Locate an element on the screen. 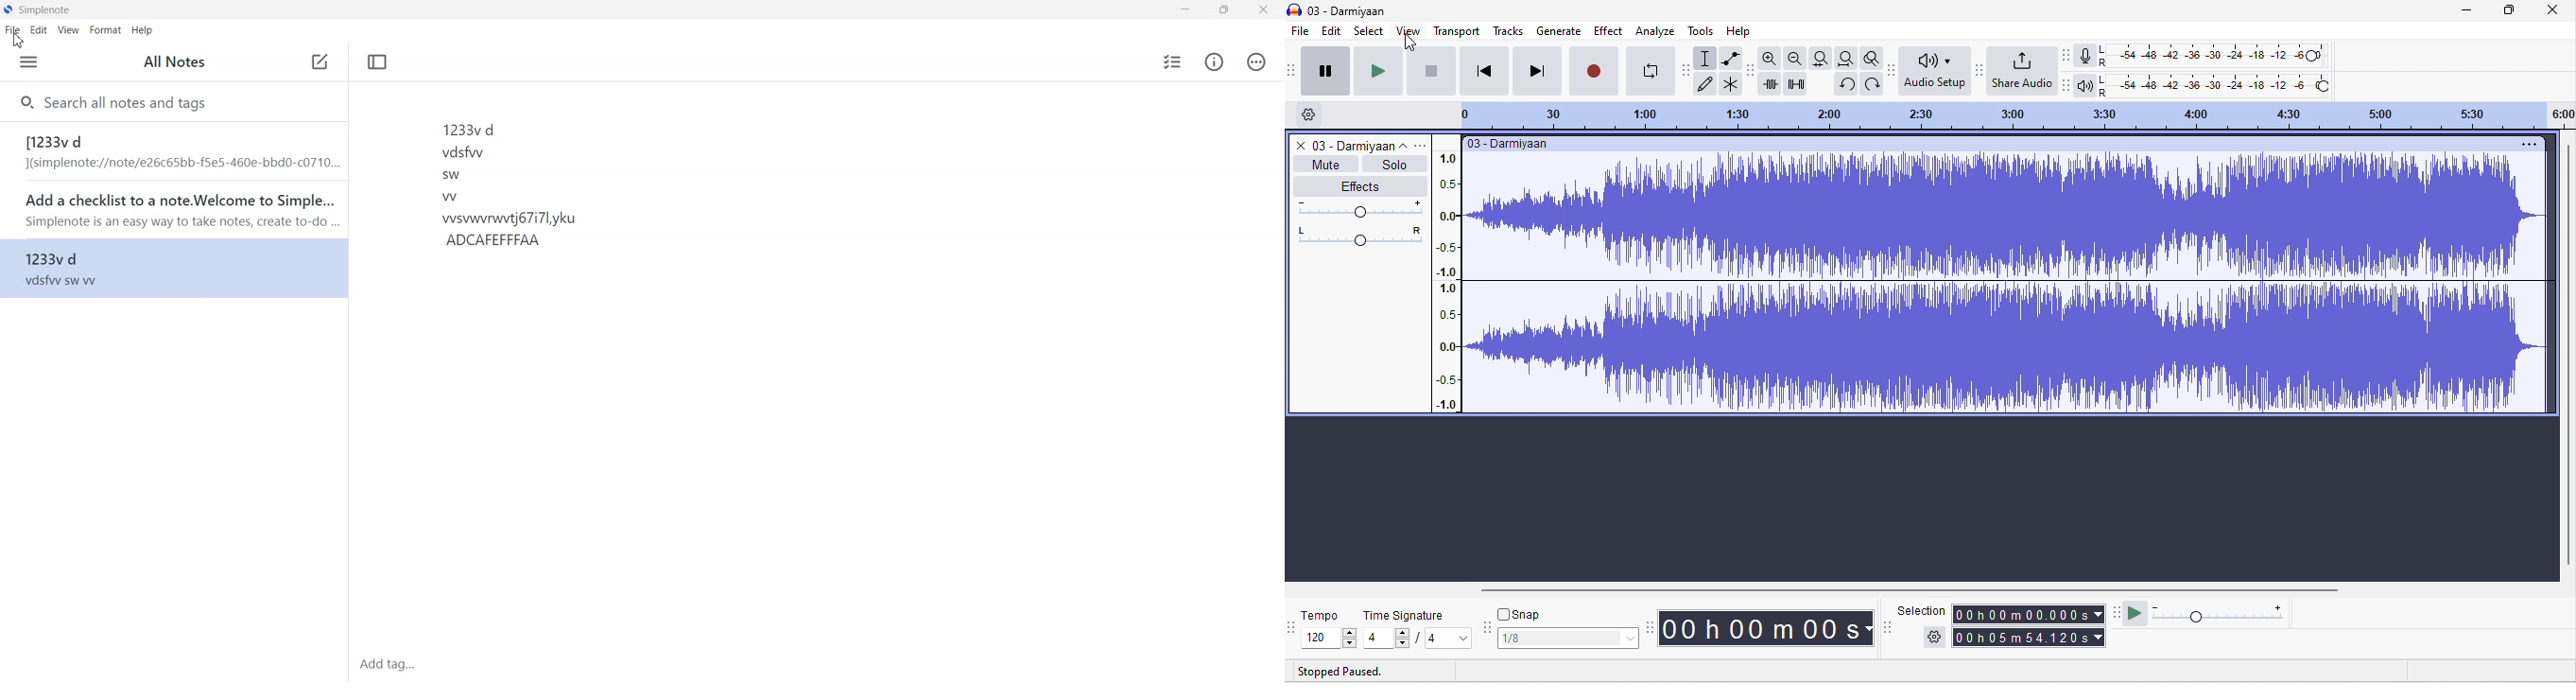  Maximize is located at coordinates (1223, 10).